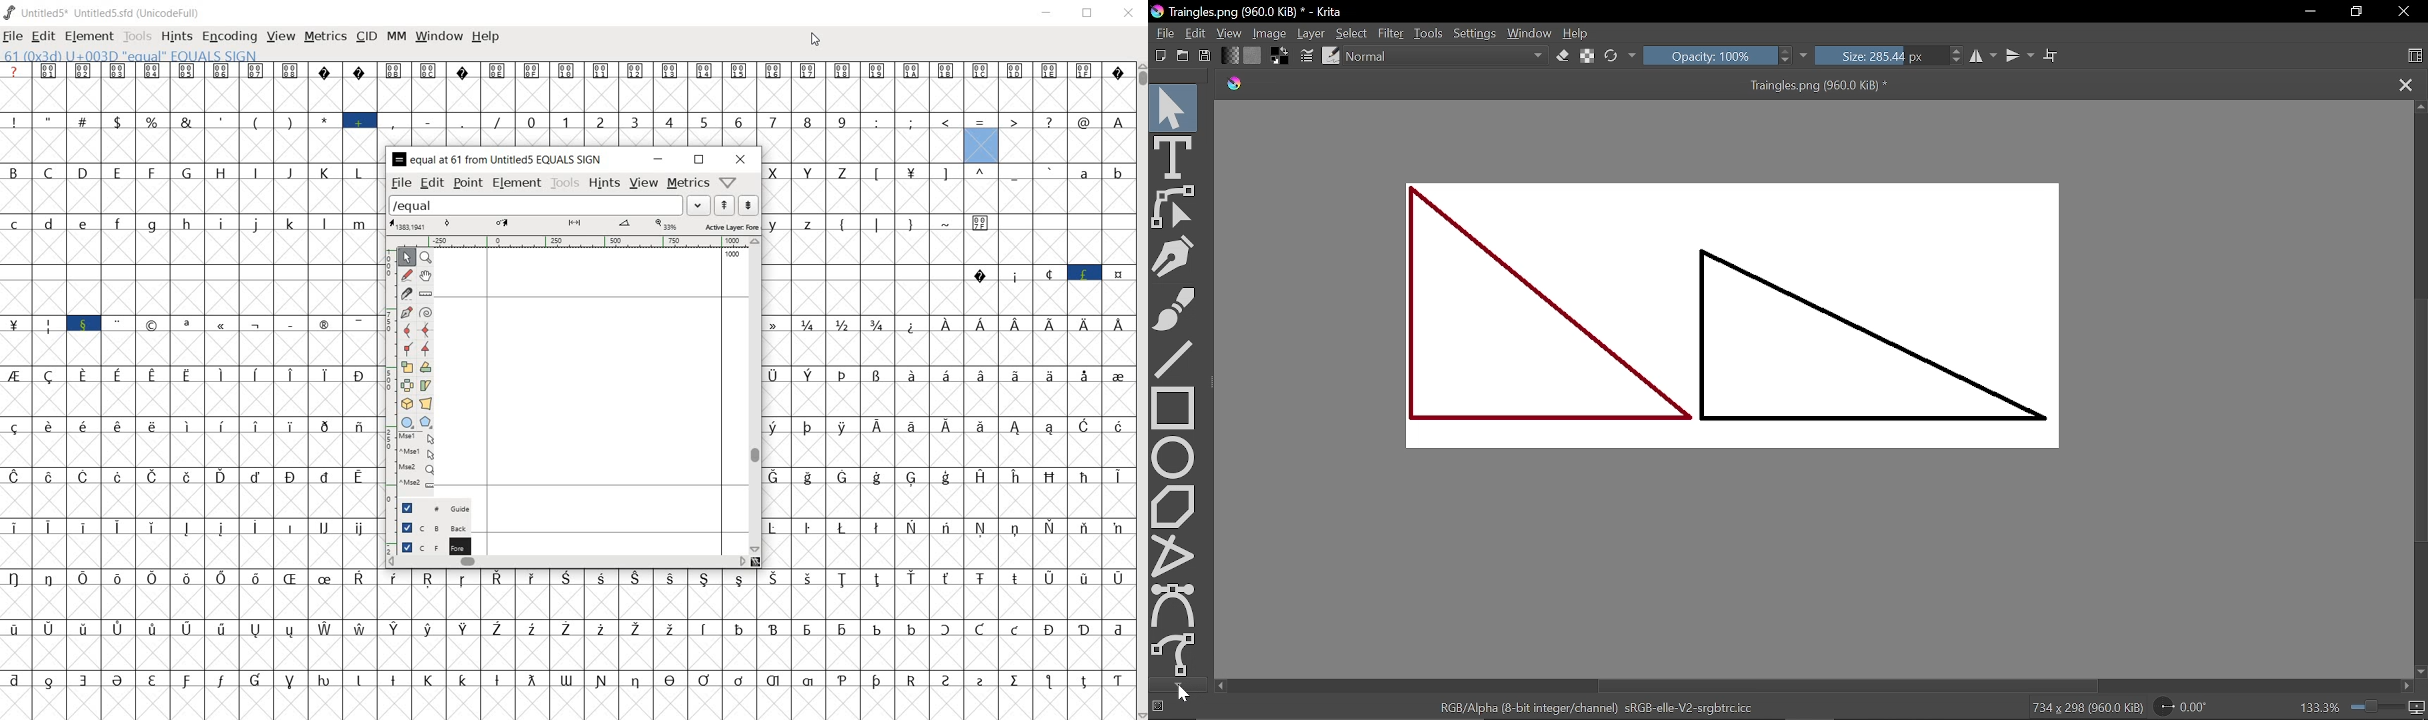  Describe the element at coordinates (426, 421) in the screenshot. I see `polygon or star` at that location.